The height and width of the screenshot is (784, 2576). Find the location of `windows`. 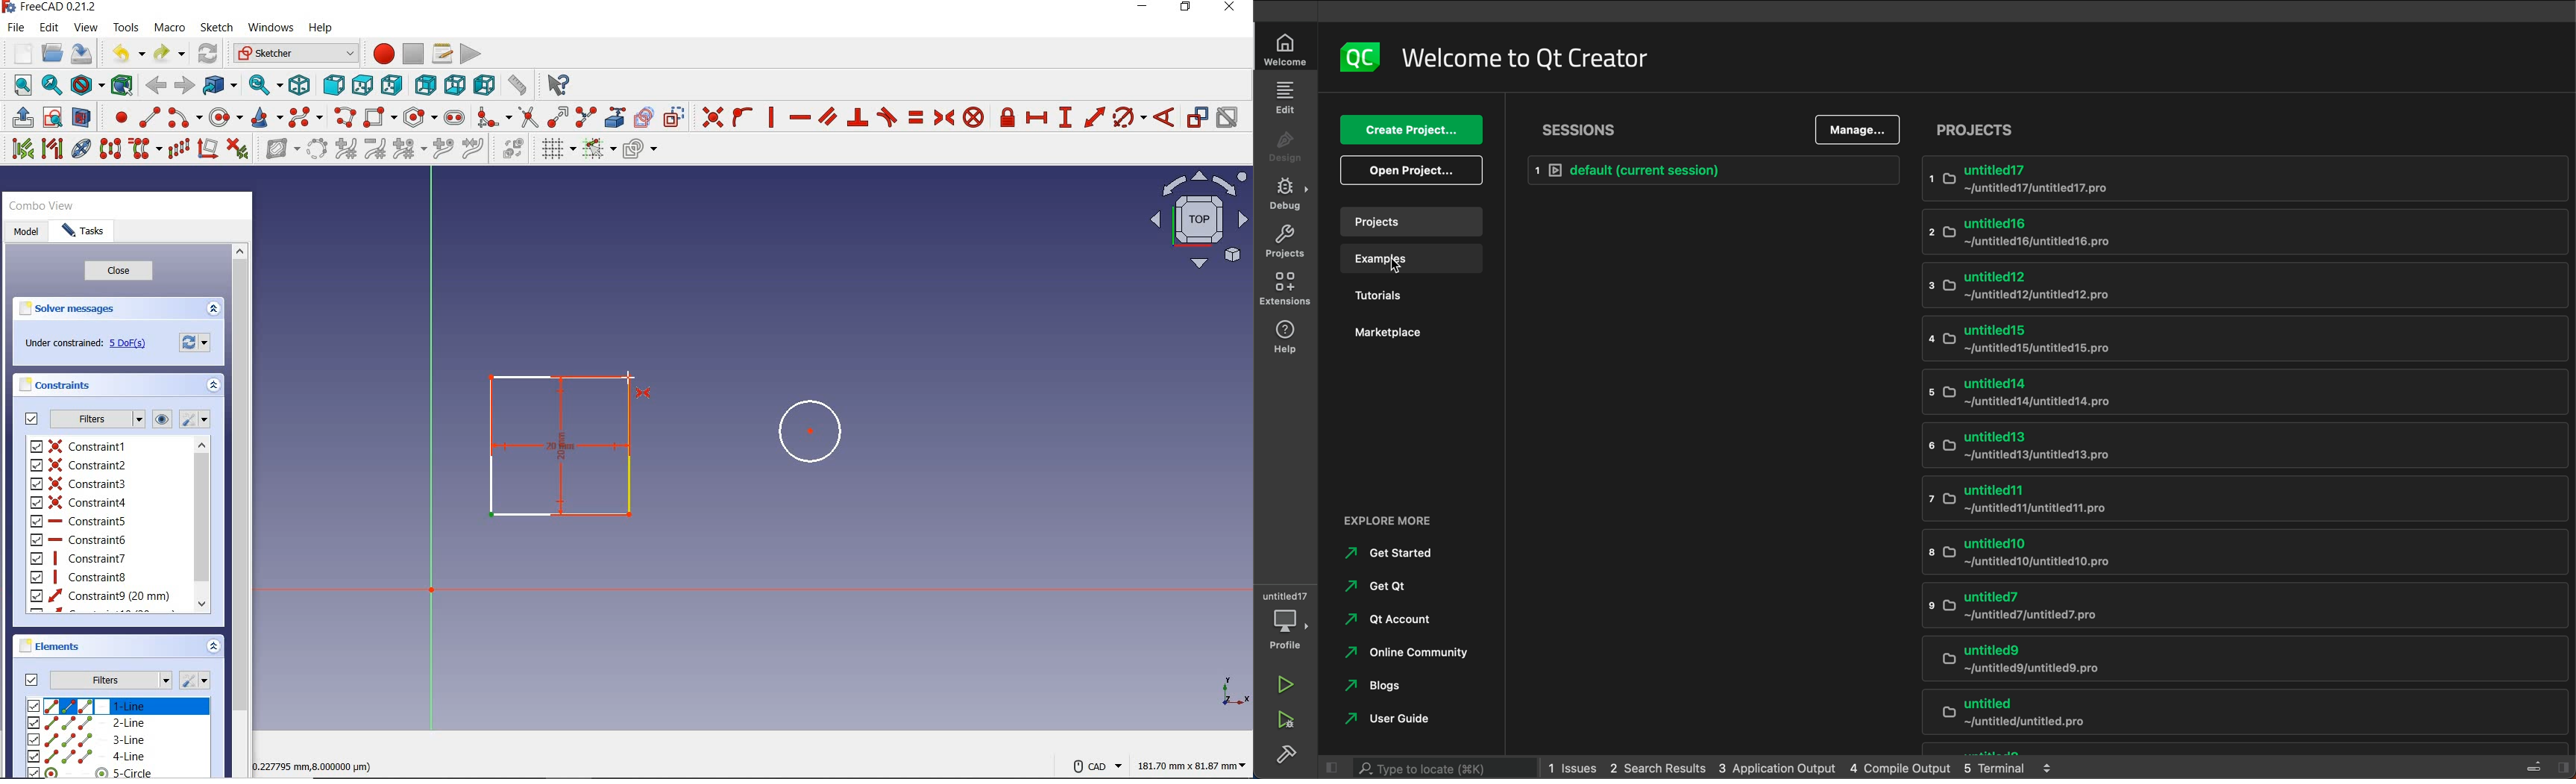

windows is located at coordinates (272, 28).